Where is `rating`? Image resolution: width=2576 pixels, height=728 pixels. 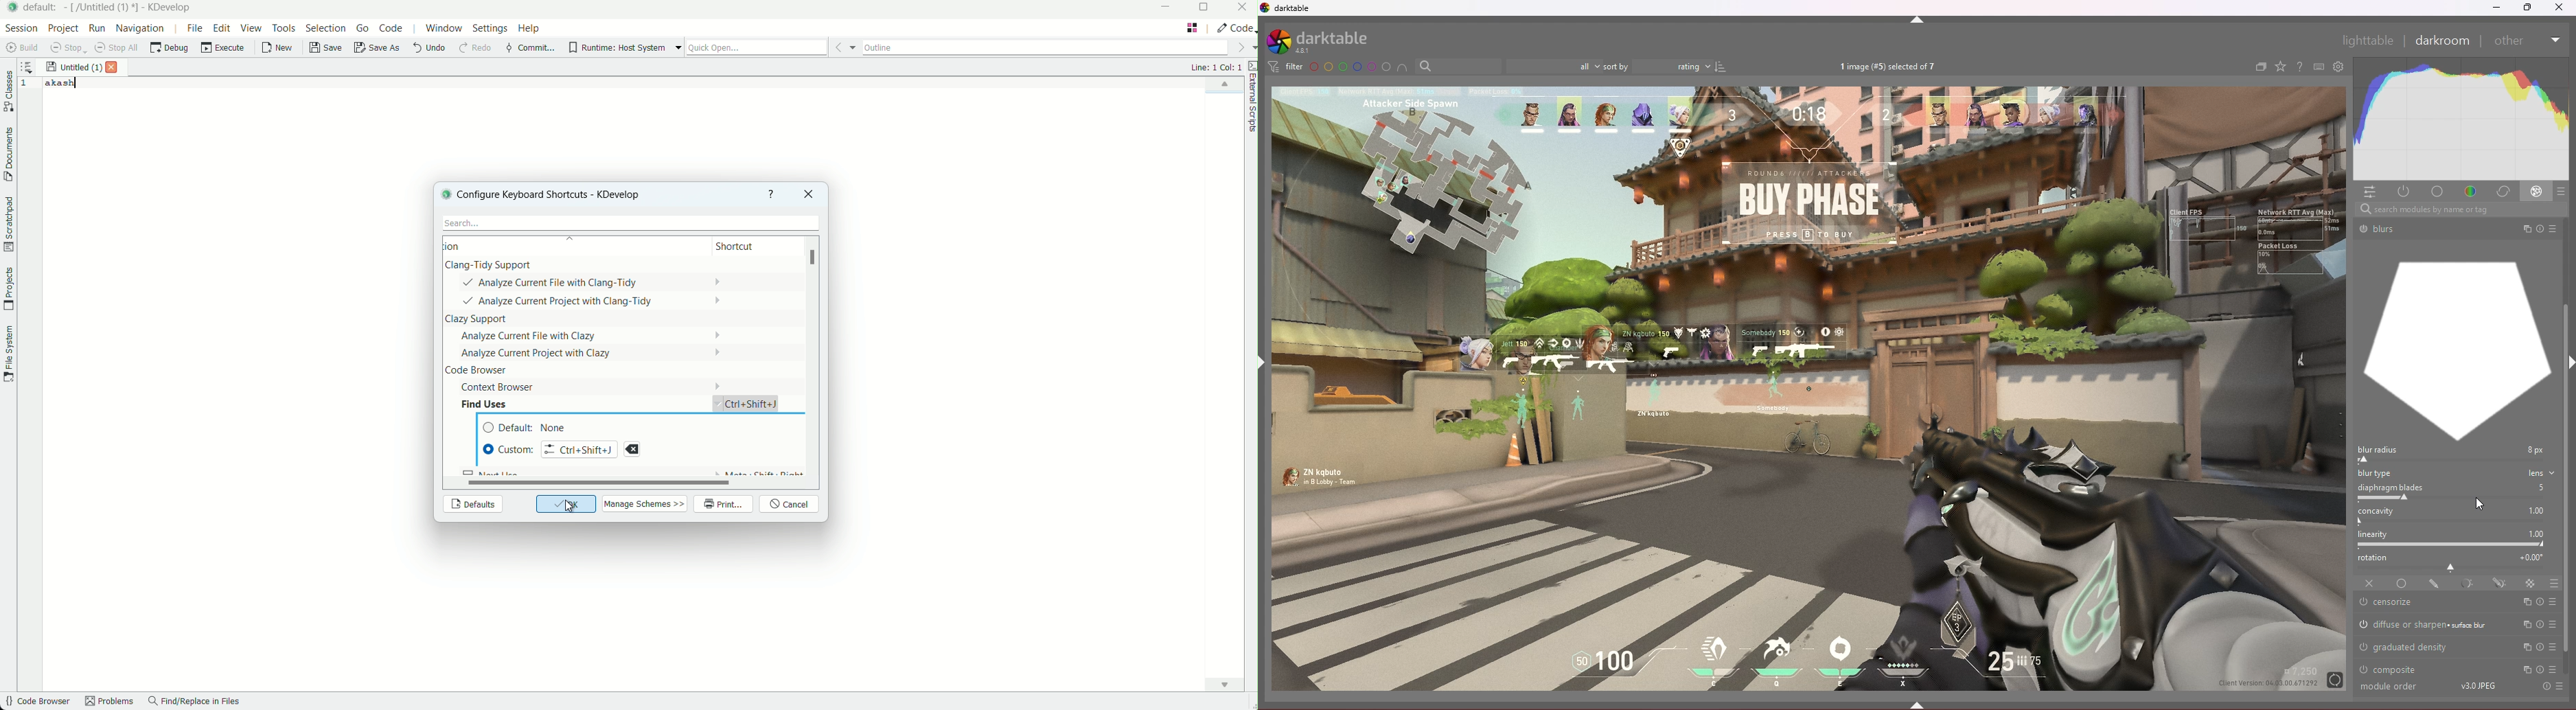 rating is located at coordinates (1672, 66).